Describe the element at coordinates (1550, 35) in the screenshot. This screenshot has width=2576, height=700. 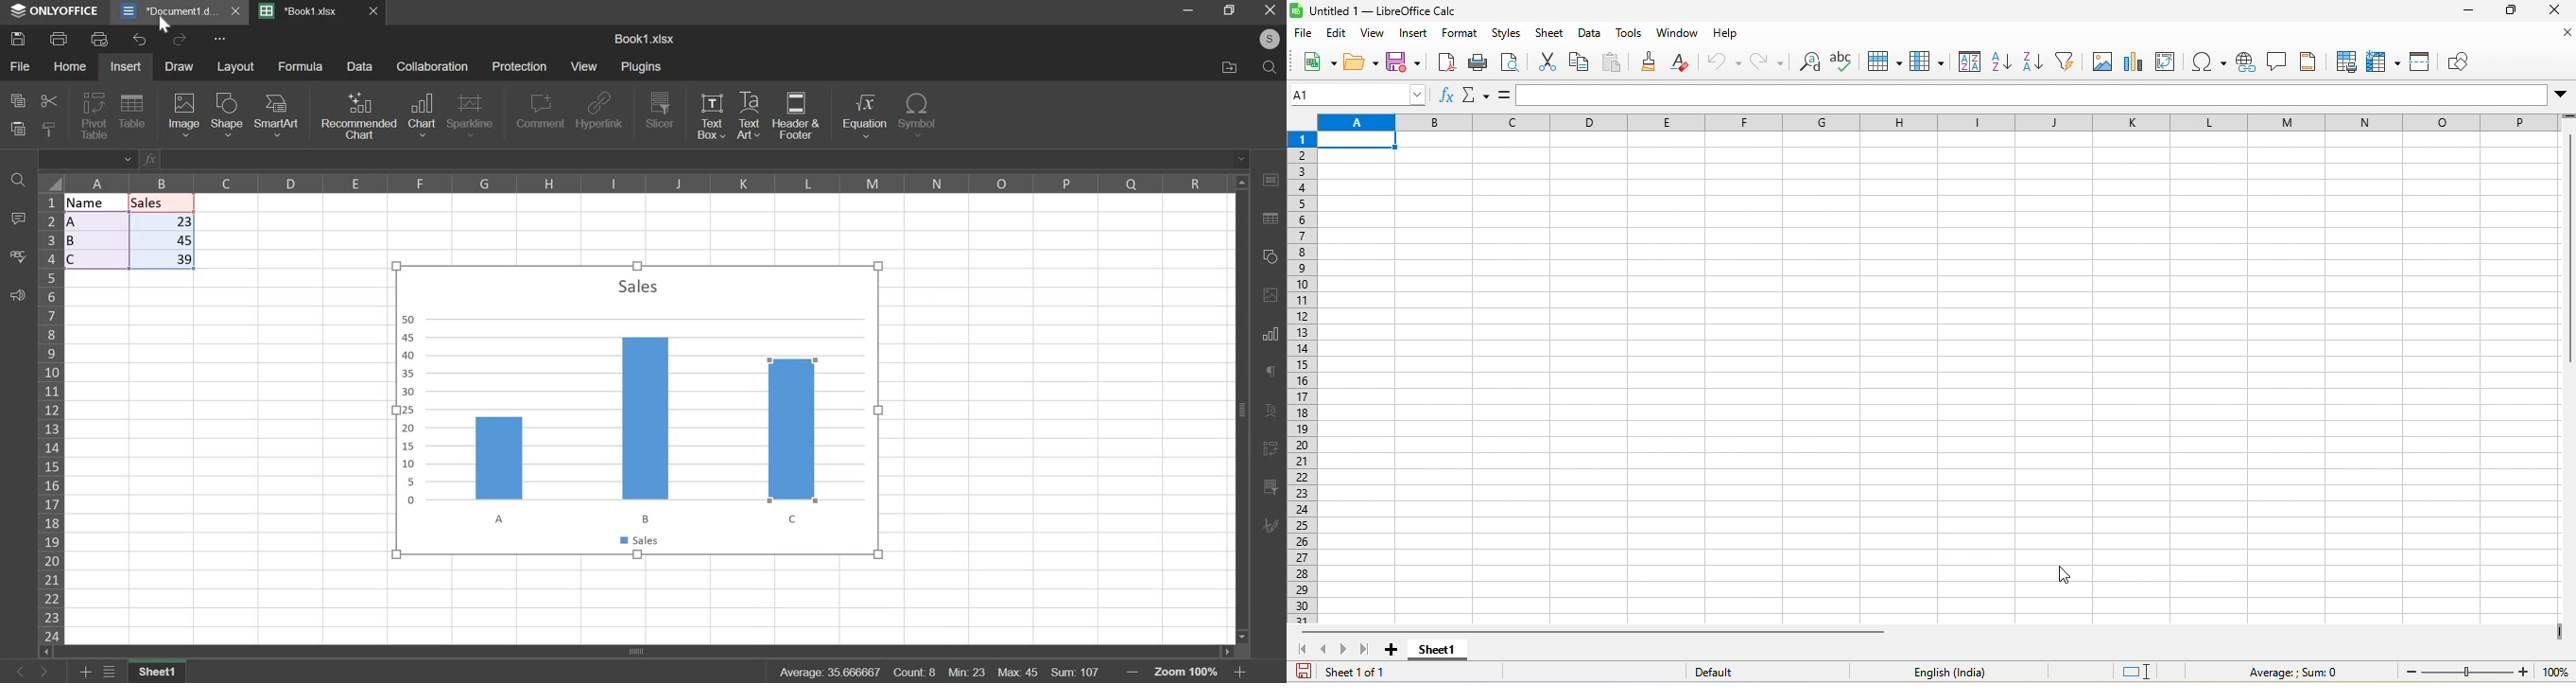
I see `sheet` at that location.